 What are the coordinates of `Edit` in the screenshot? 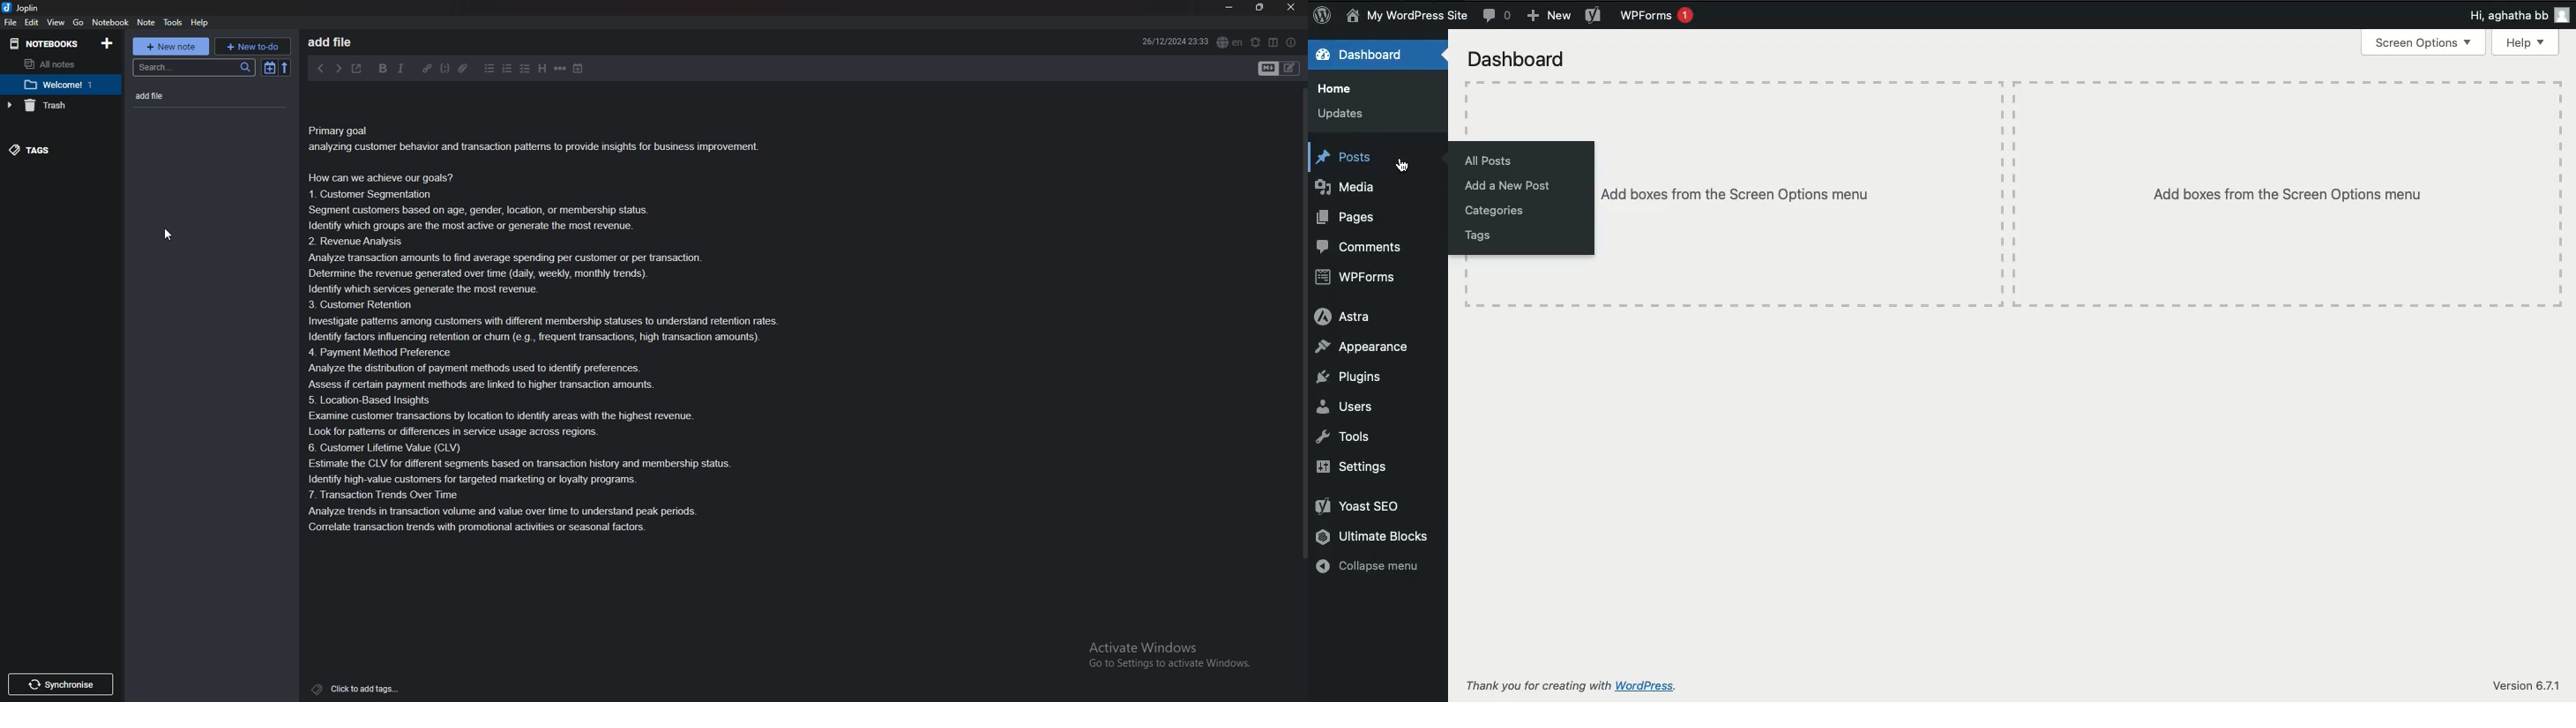 It's located at (32, 22).